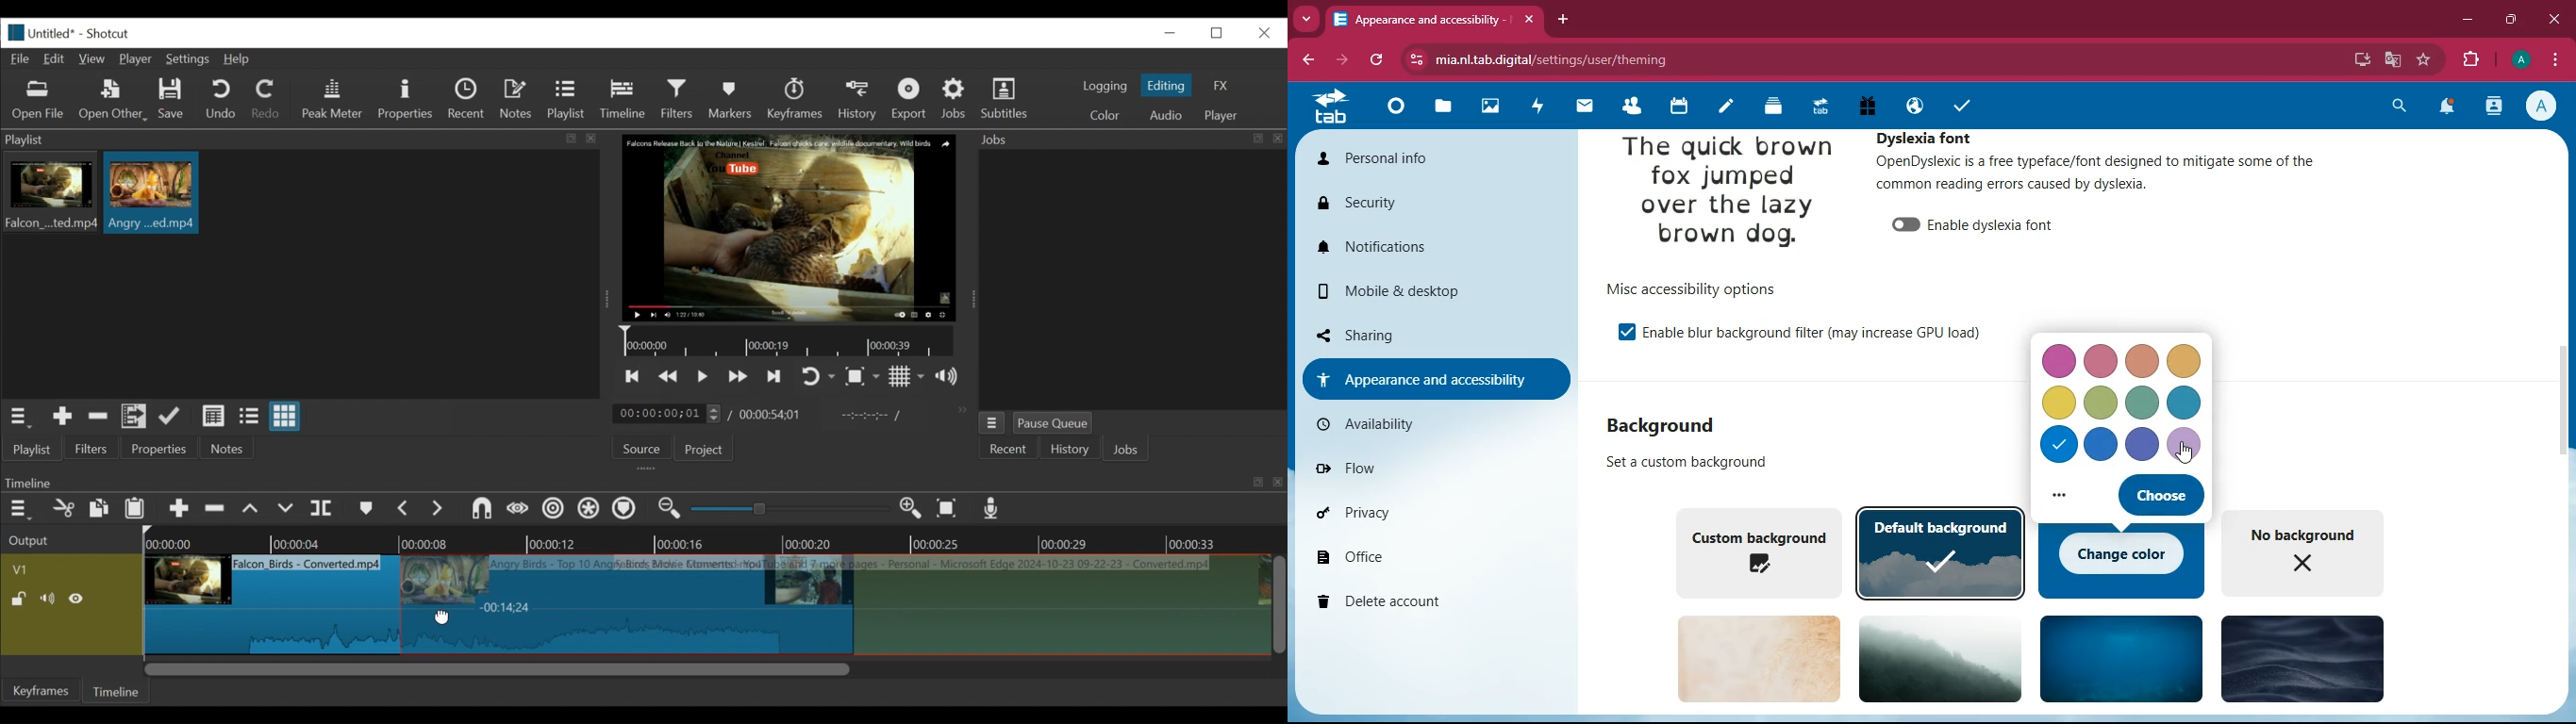 Image resolution: width=2576 pixels, height=728 pixels. What do you see at coordinates (484, 510) in the screenshot?
I see `snap` at bounding box center [484, 510].